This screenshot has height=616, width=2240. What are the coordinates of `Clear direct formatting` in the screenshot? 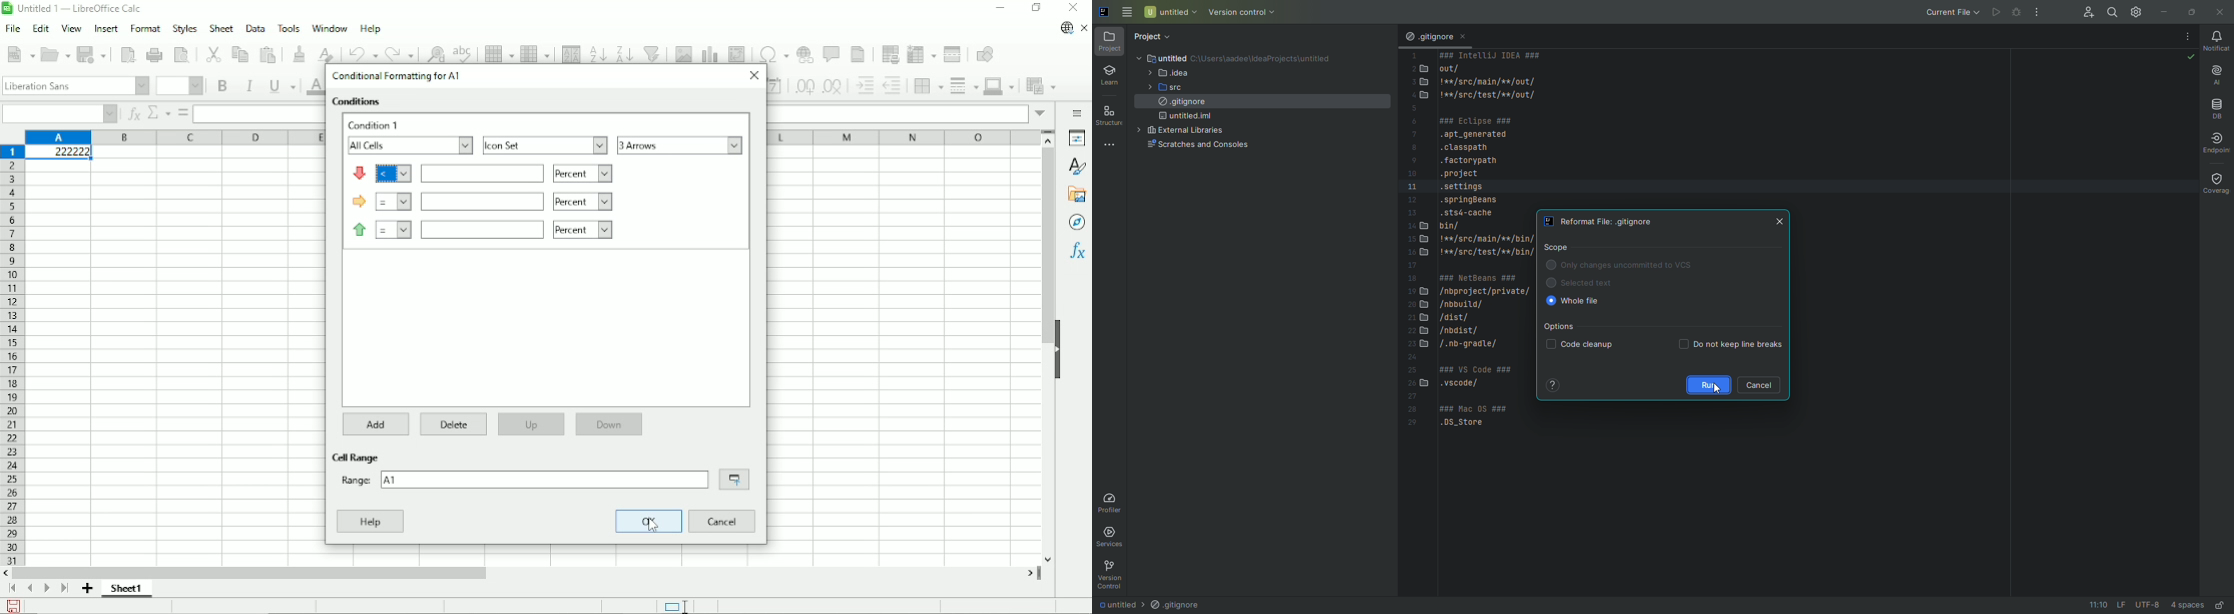 It's located at (325, 53).